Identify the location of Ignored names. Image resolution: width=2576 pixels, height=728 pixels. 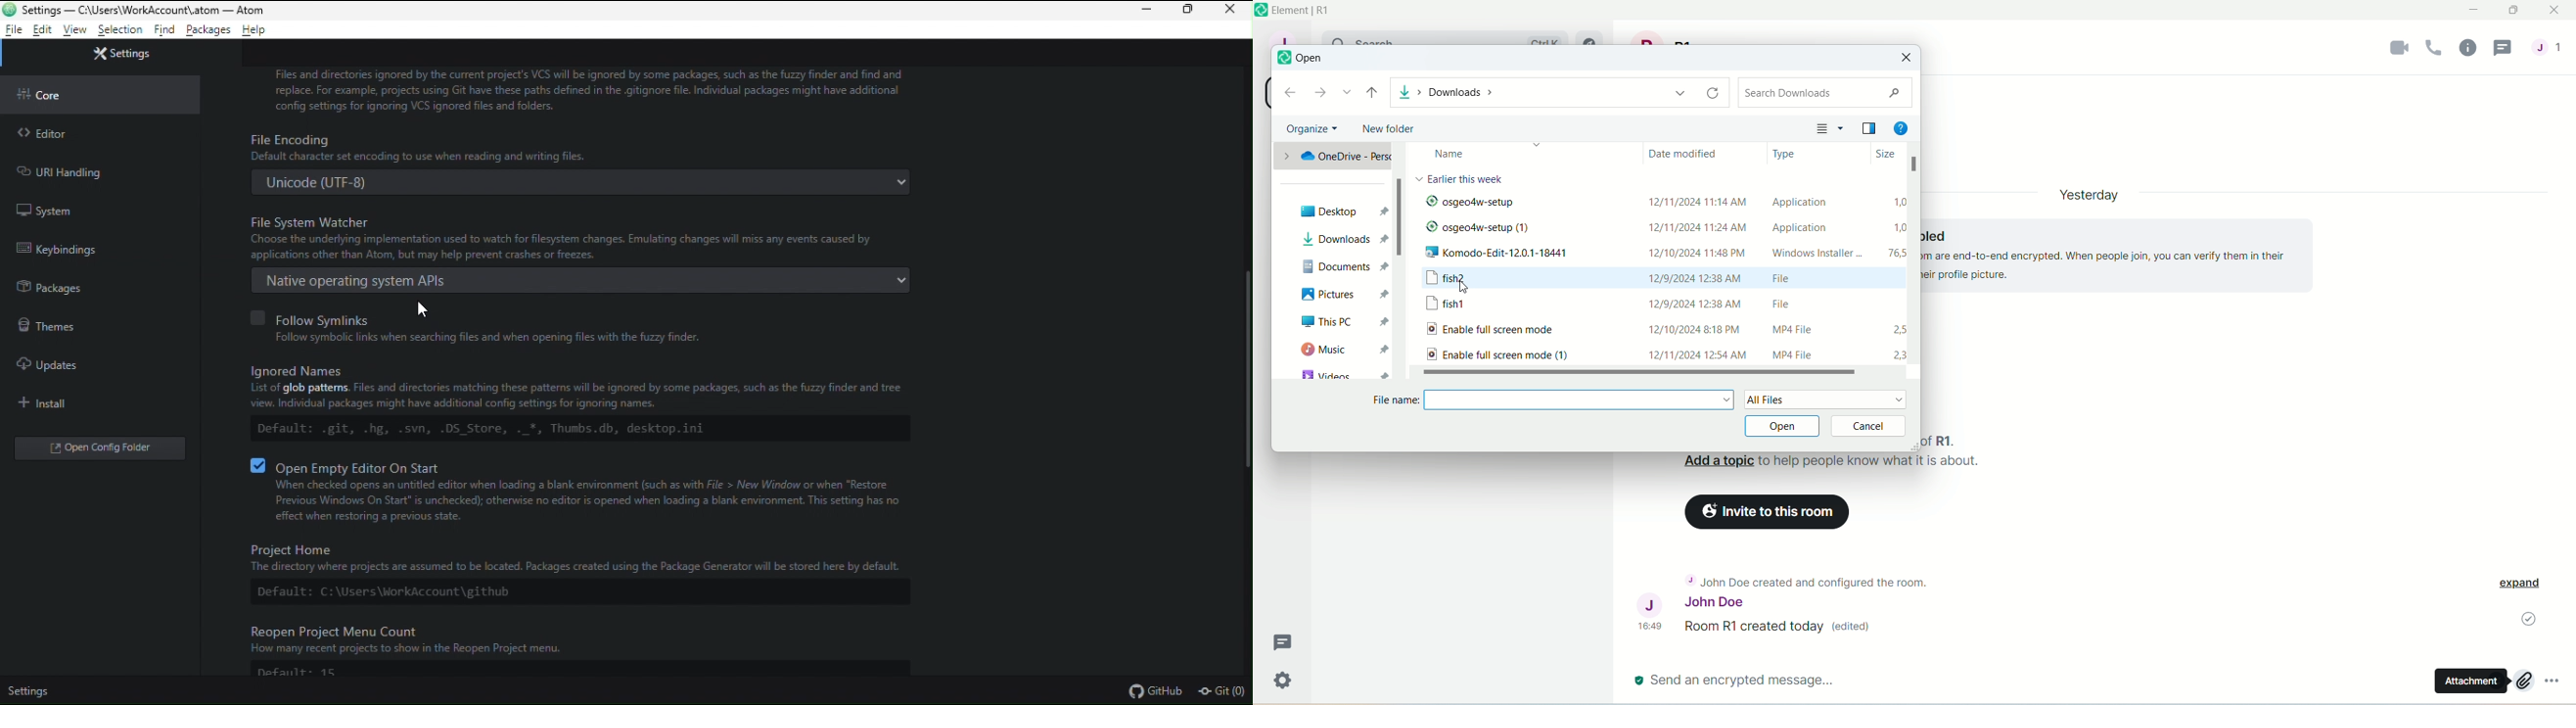
(581, 402).